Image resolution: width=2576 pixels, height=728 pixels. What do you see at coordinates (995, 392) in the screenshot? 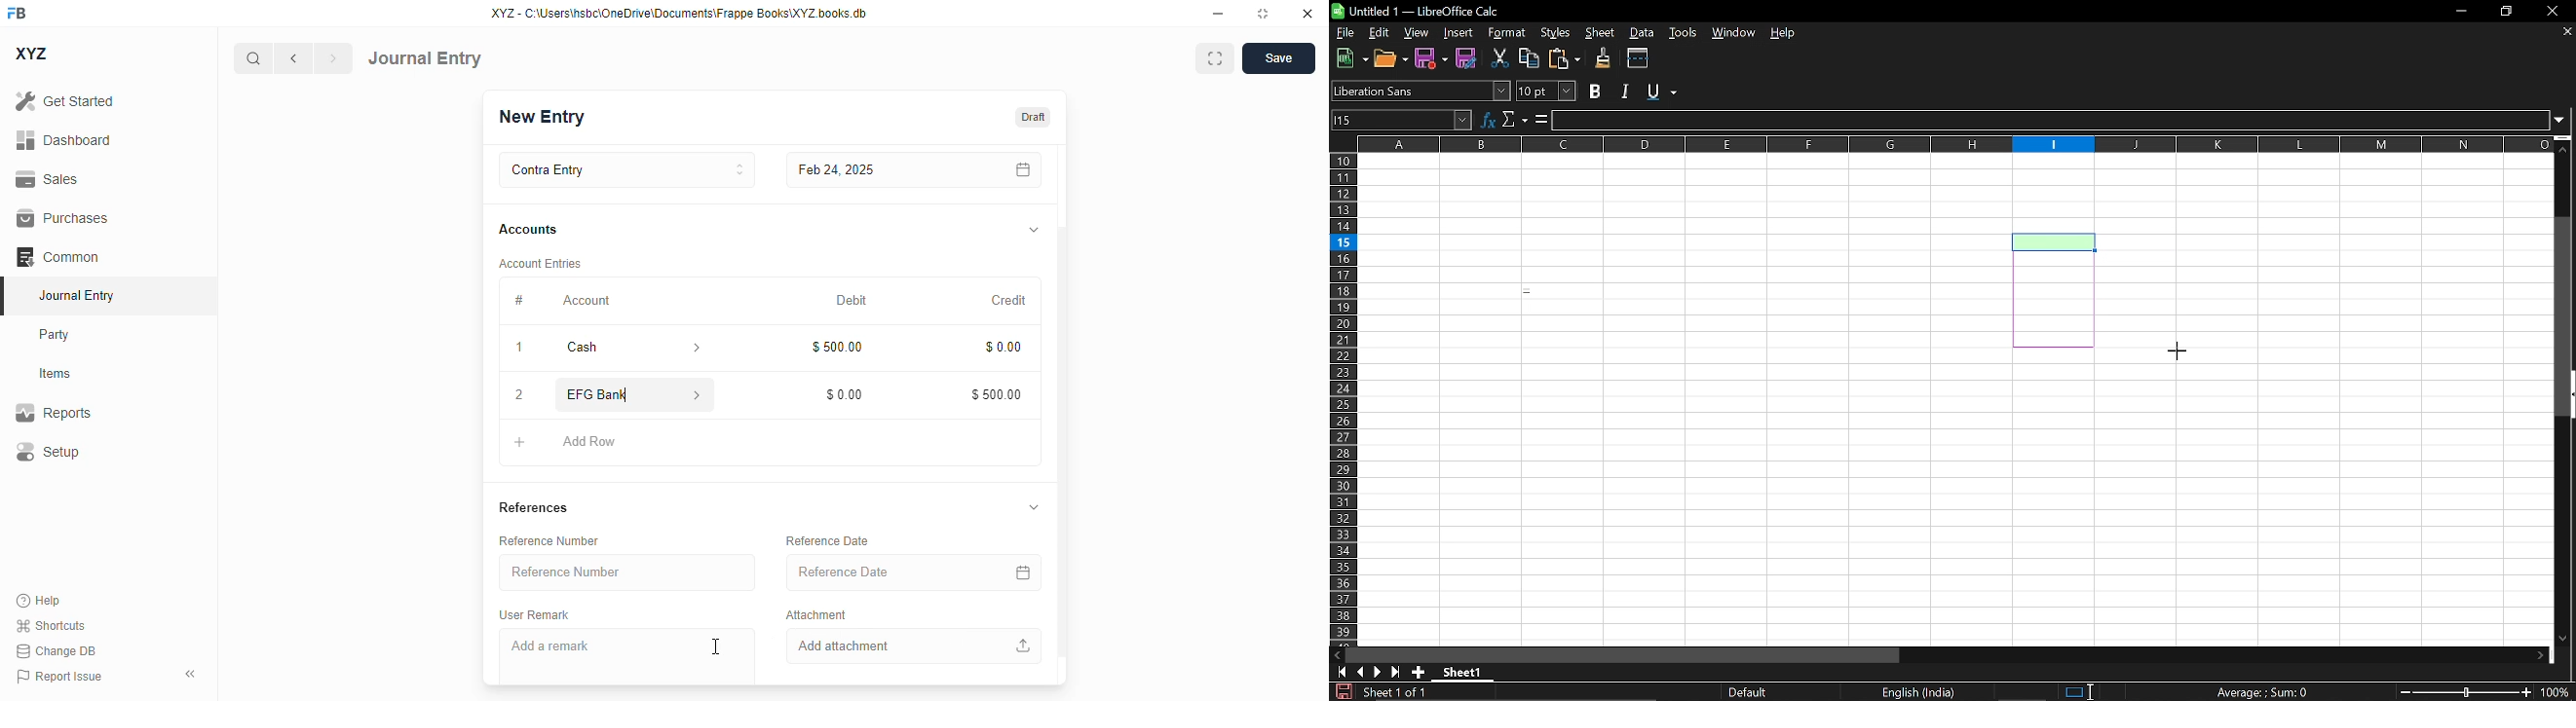
I see `$500.00` at bounding box center [995, 392].